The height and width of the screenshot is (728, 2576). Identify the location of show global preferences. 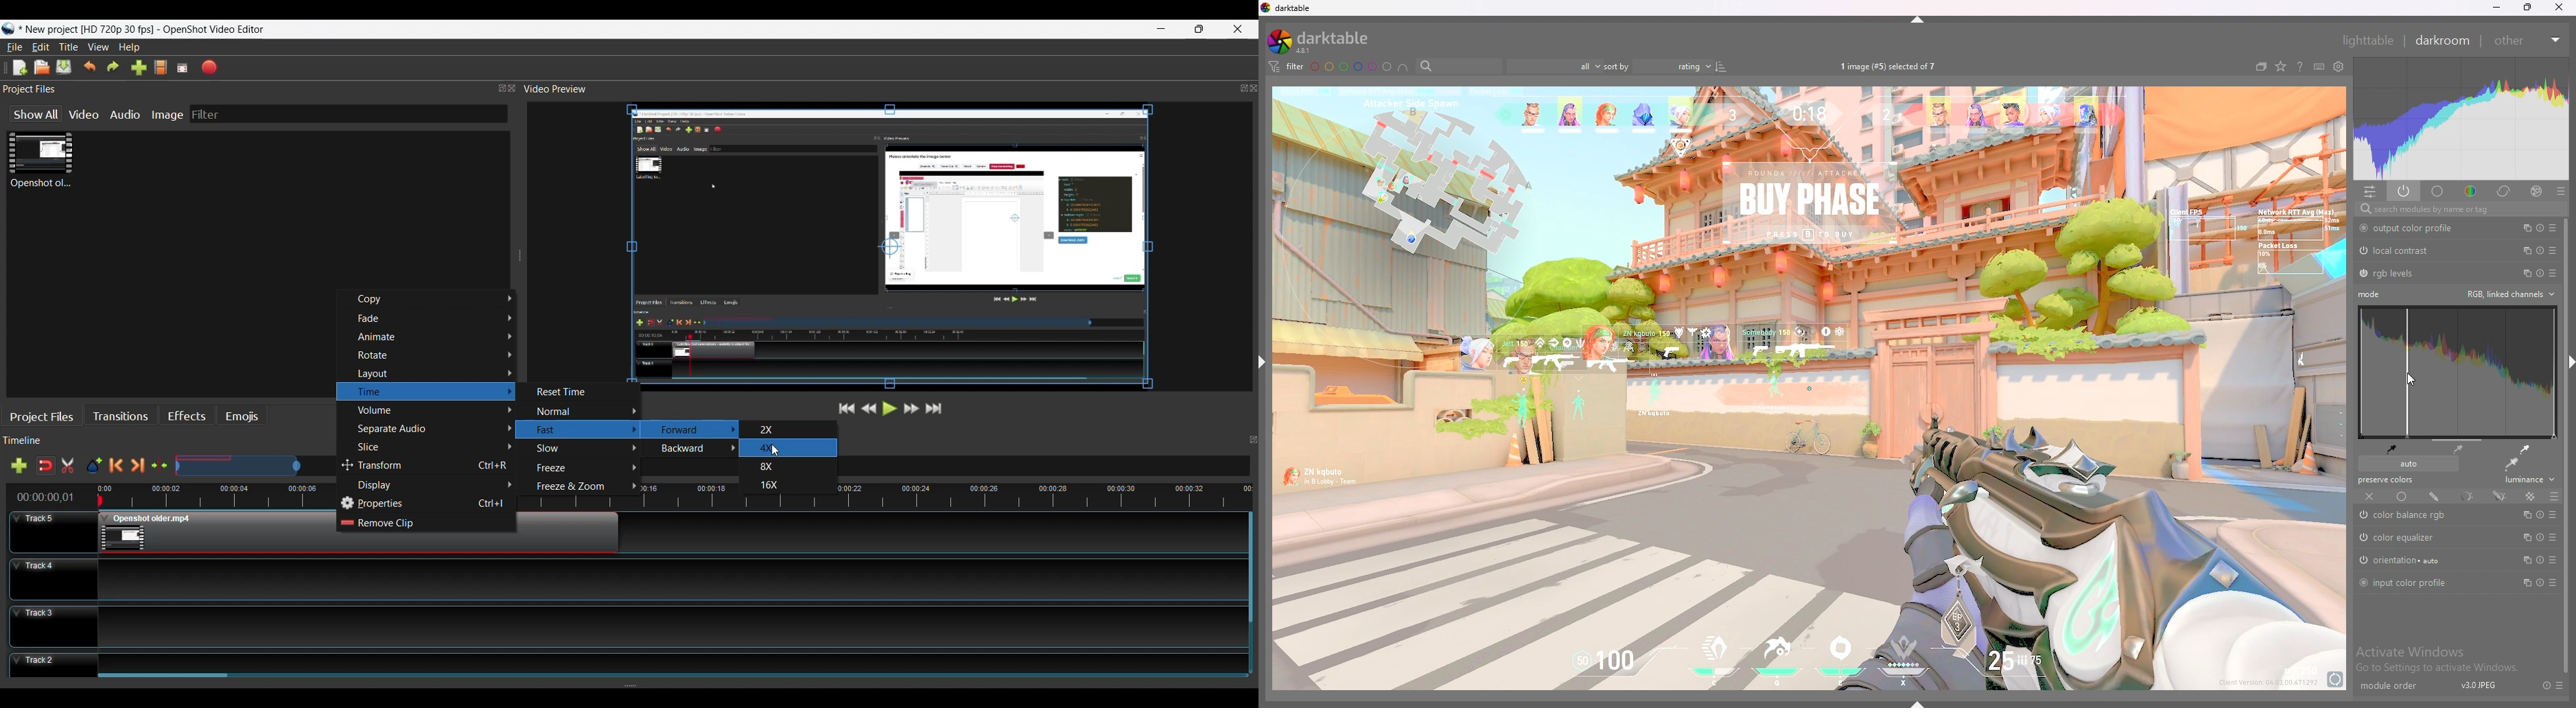
(2339, 67).